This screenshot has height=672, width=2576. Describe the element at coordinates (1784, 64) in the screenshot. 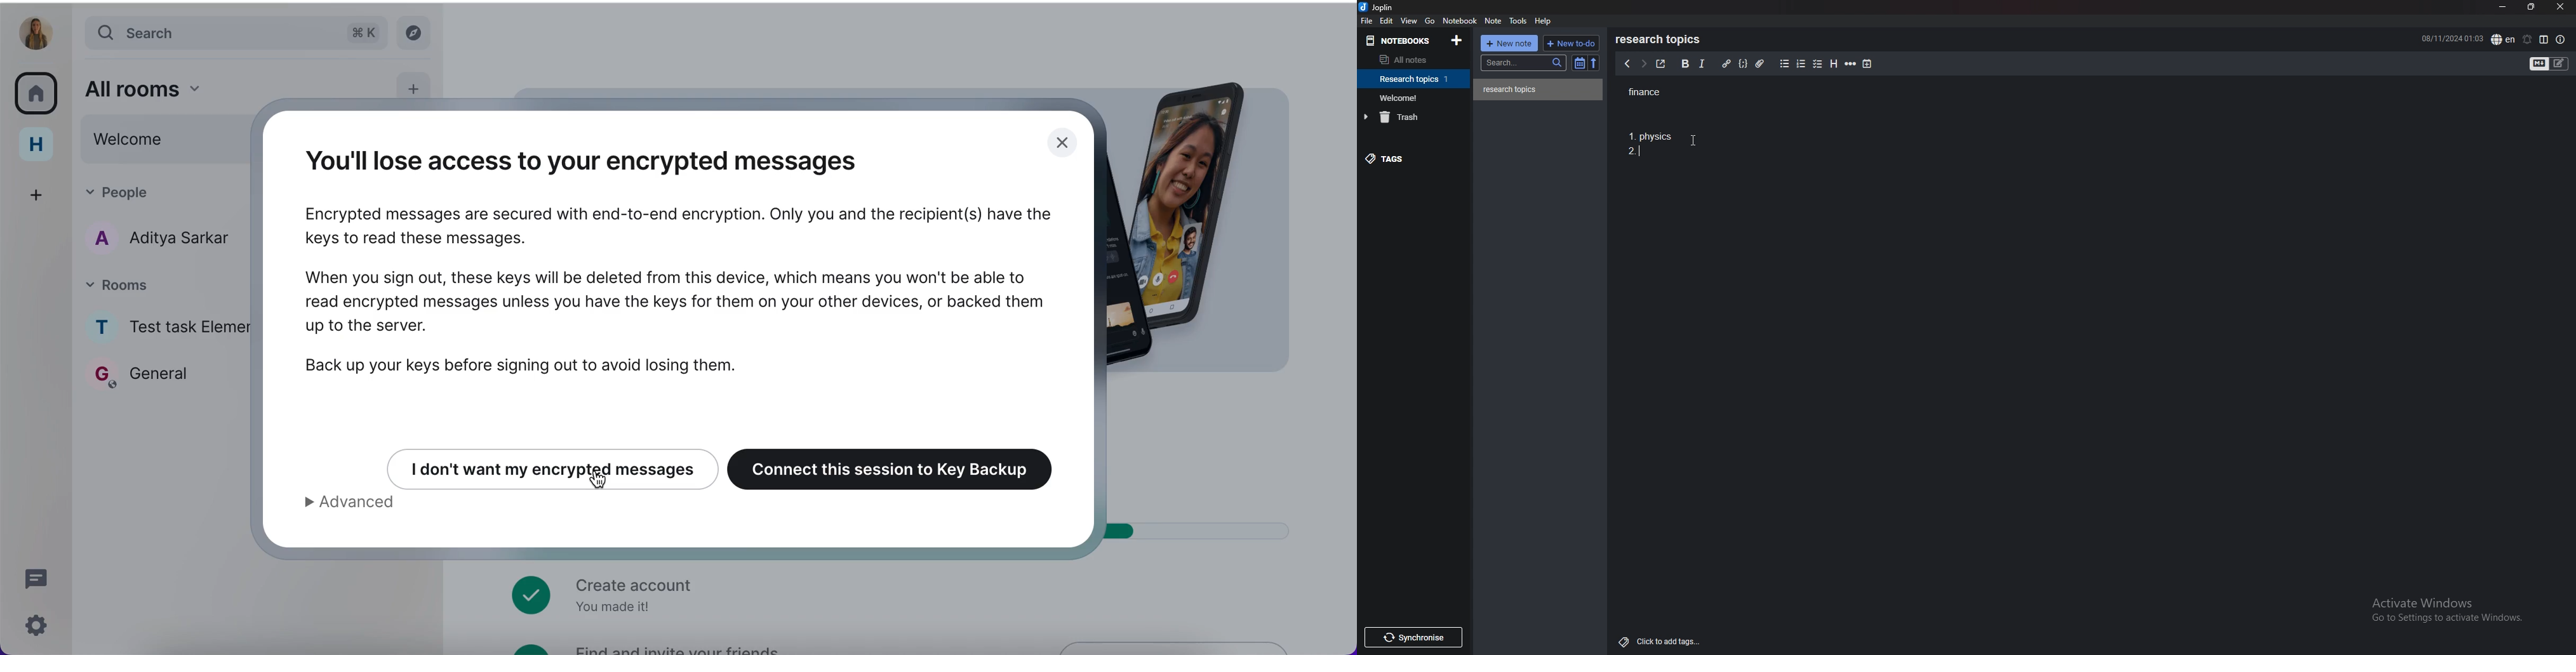

I see `bullet list` at that location.